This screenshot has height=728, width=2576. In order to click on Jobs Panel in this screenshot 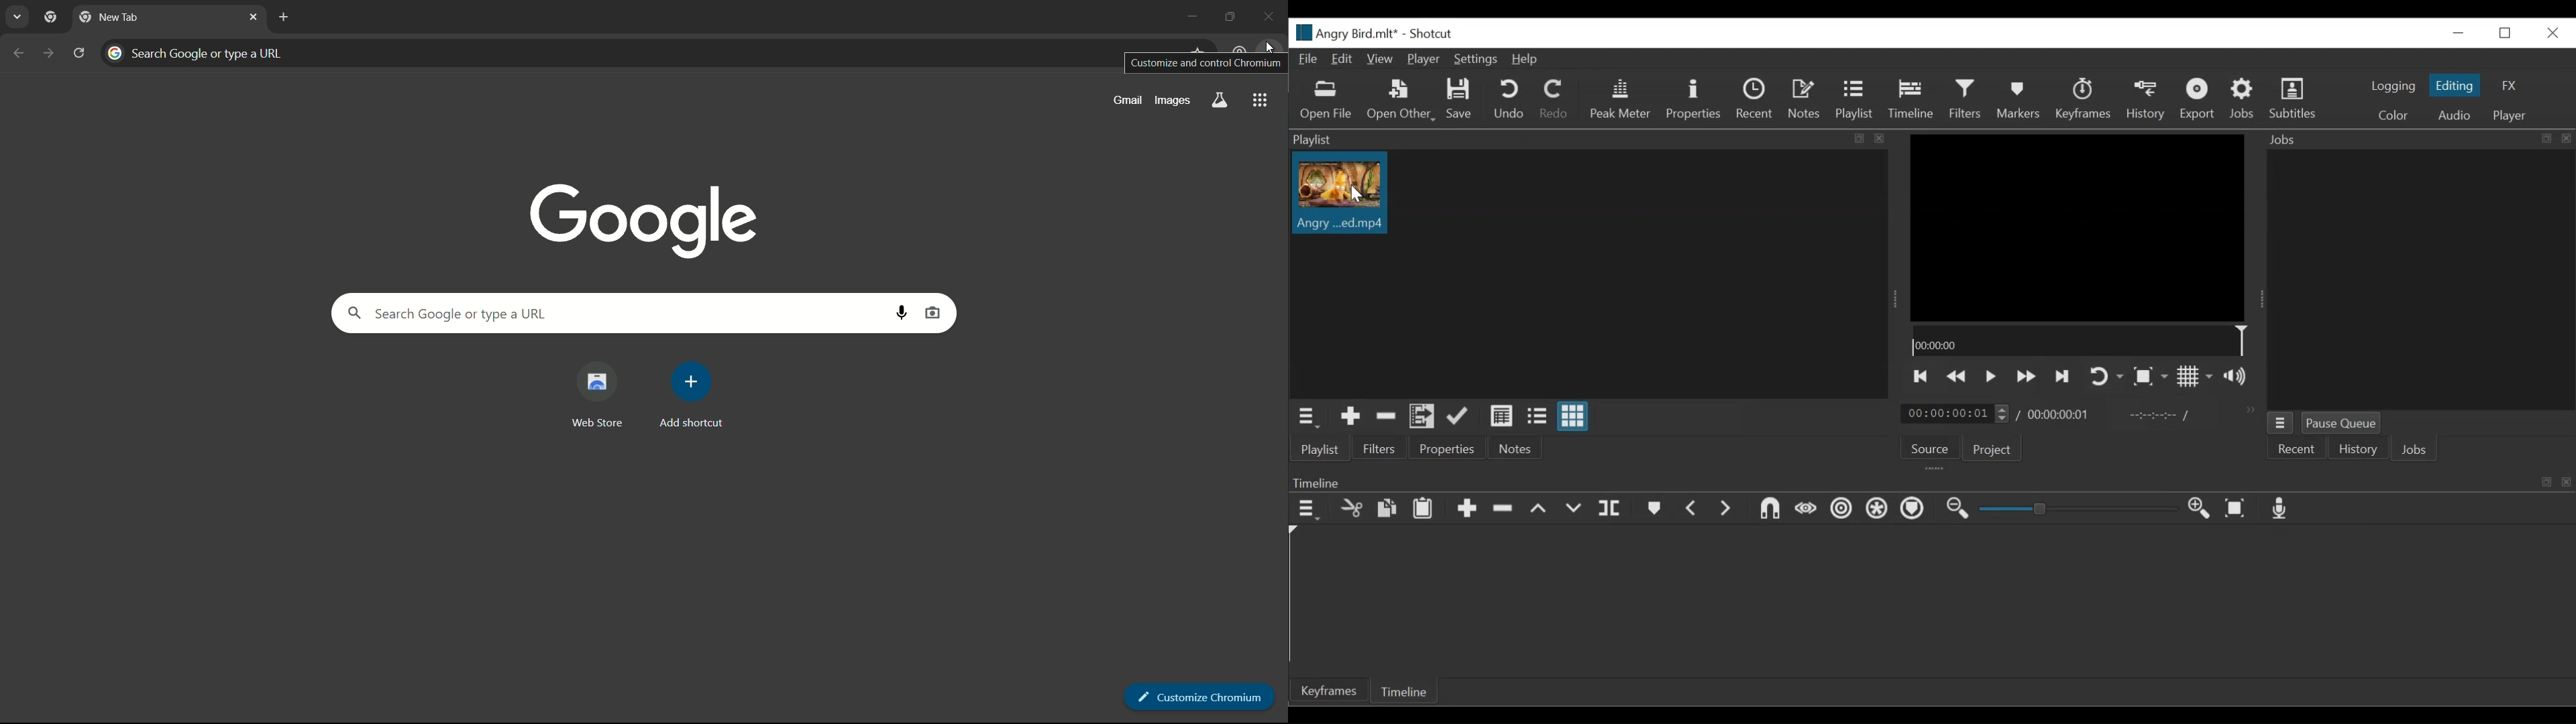, I will do `click(2420, 278)`.